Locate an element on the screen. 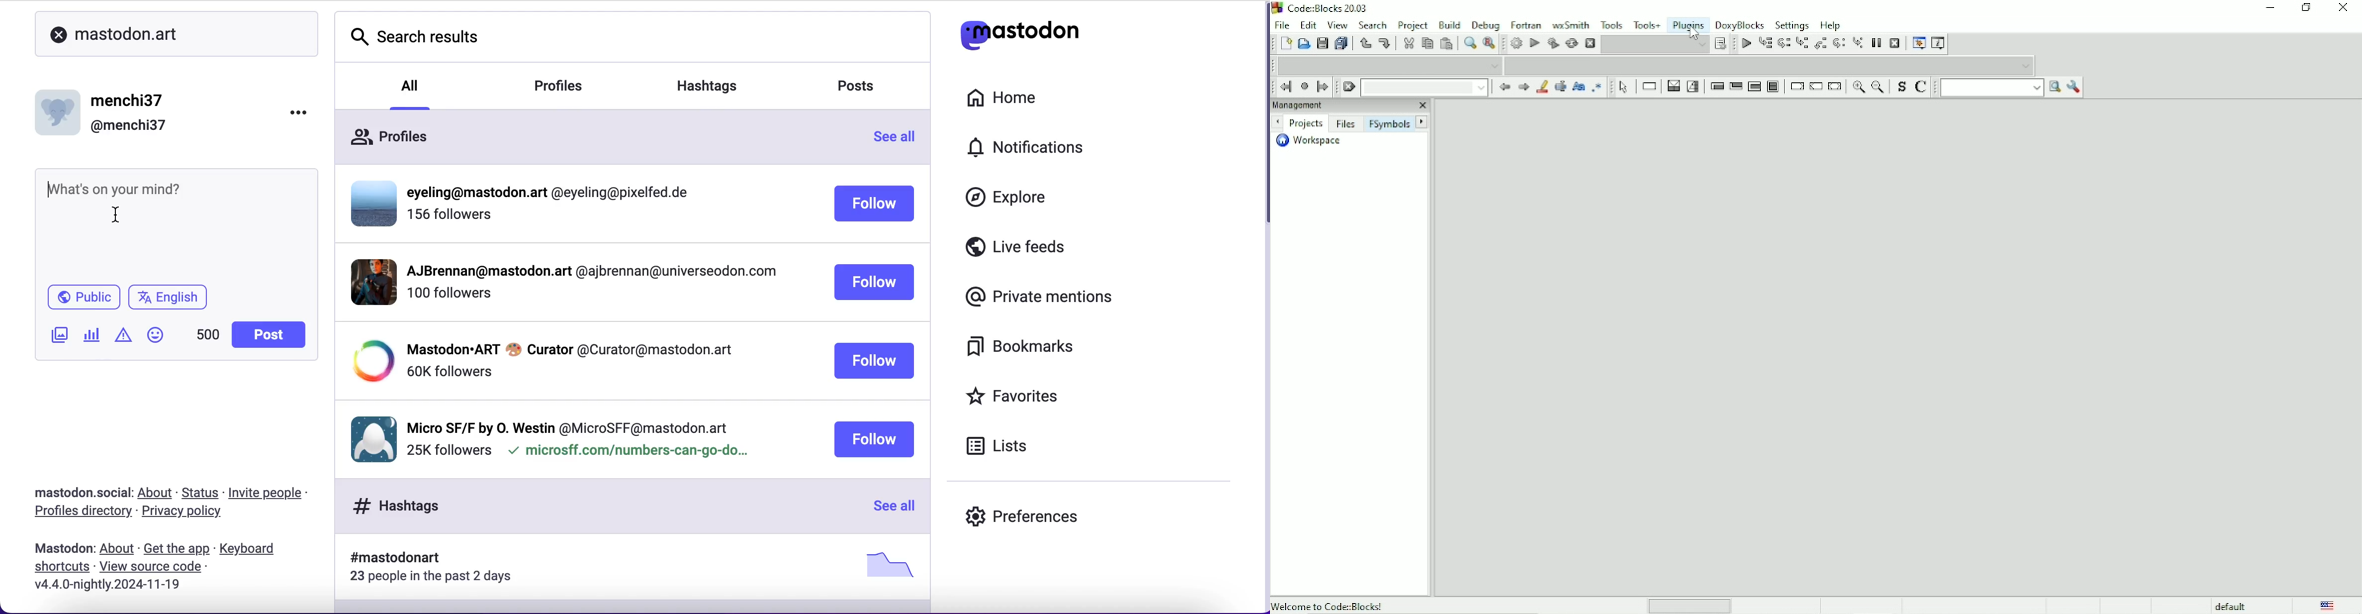  Zoom out is located at coordinates (1878, 87).